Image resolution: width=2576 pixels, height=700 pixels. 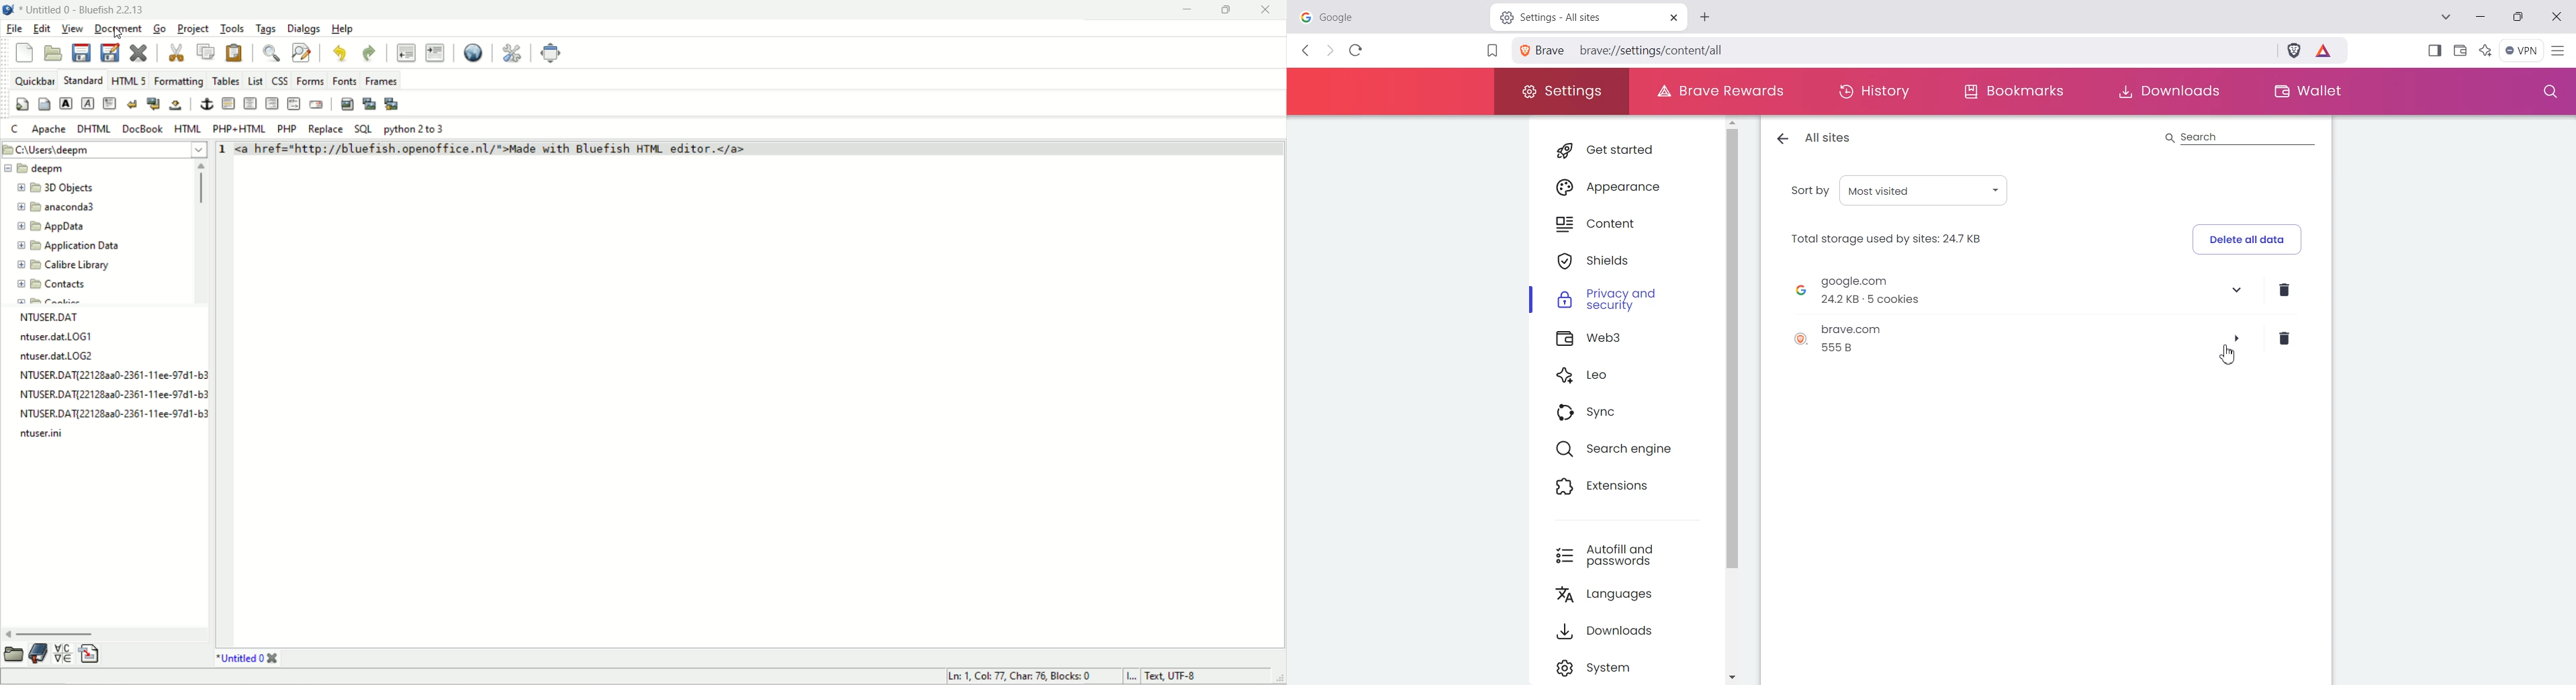 What do you see at coordinates (52, 54) in the screenshot?
I see `open file` at bounding box center [52, 54].